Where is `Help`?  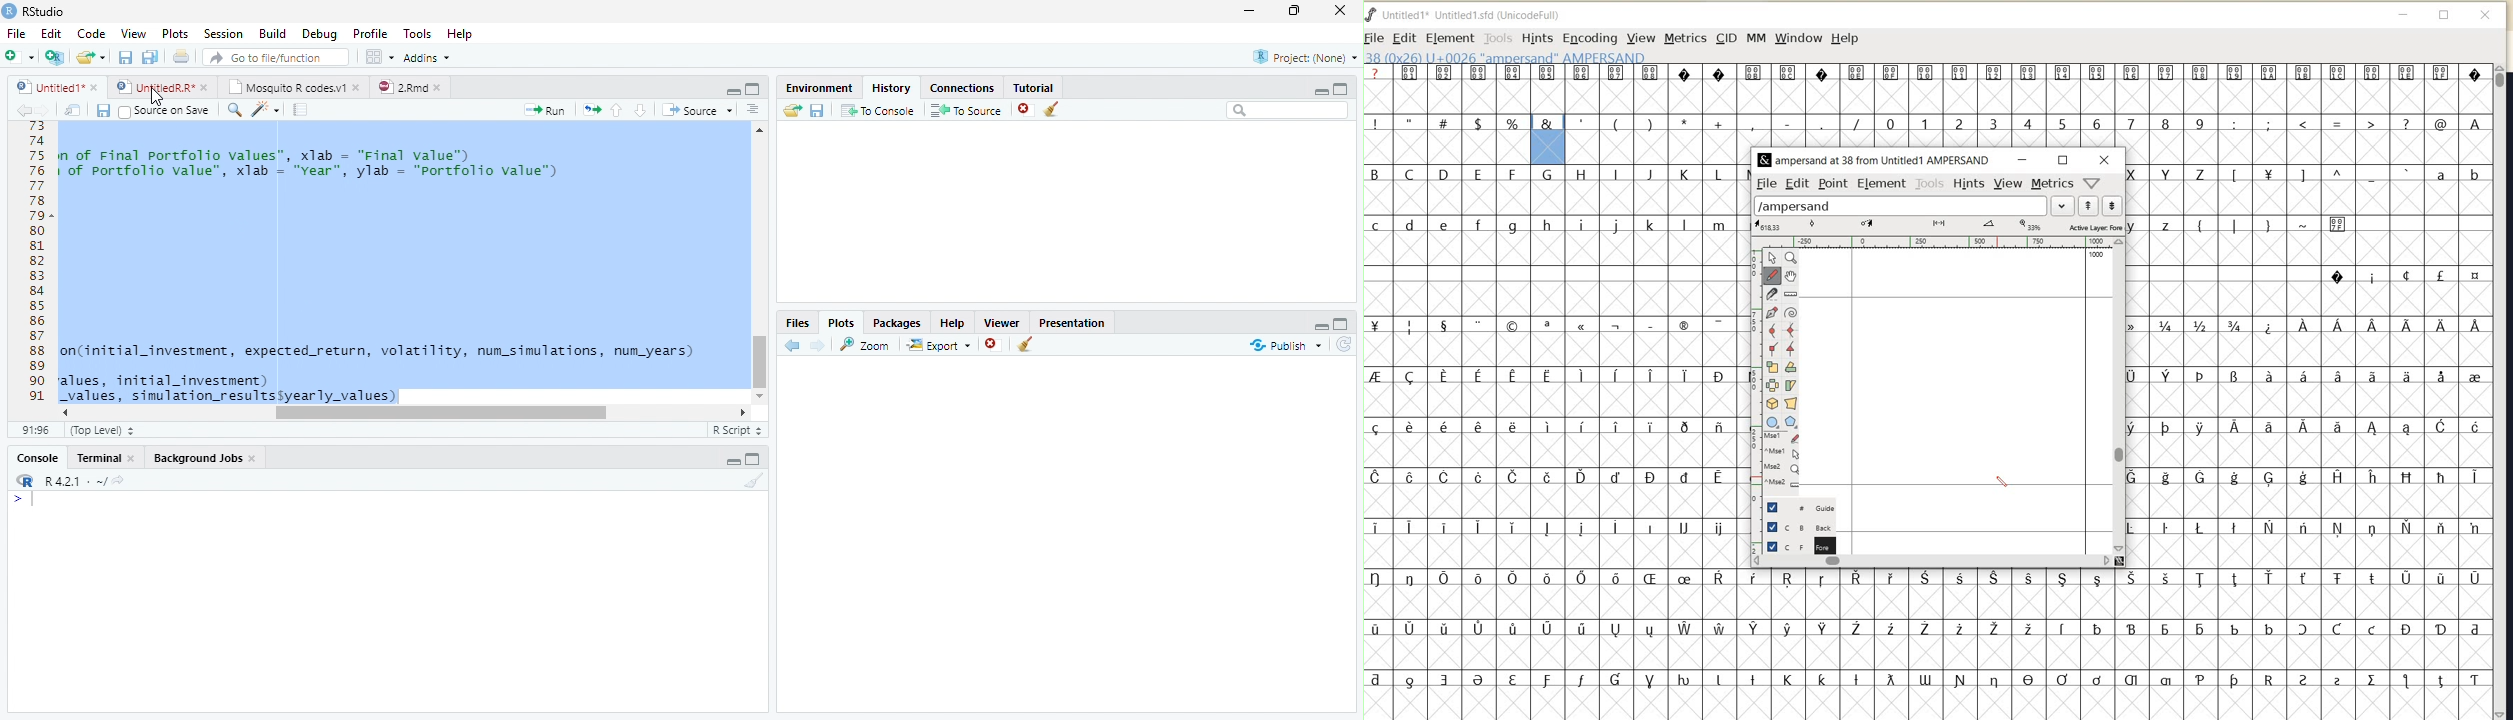
Help is located at coordinates (462, 35).